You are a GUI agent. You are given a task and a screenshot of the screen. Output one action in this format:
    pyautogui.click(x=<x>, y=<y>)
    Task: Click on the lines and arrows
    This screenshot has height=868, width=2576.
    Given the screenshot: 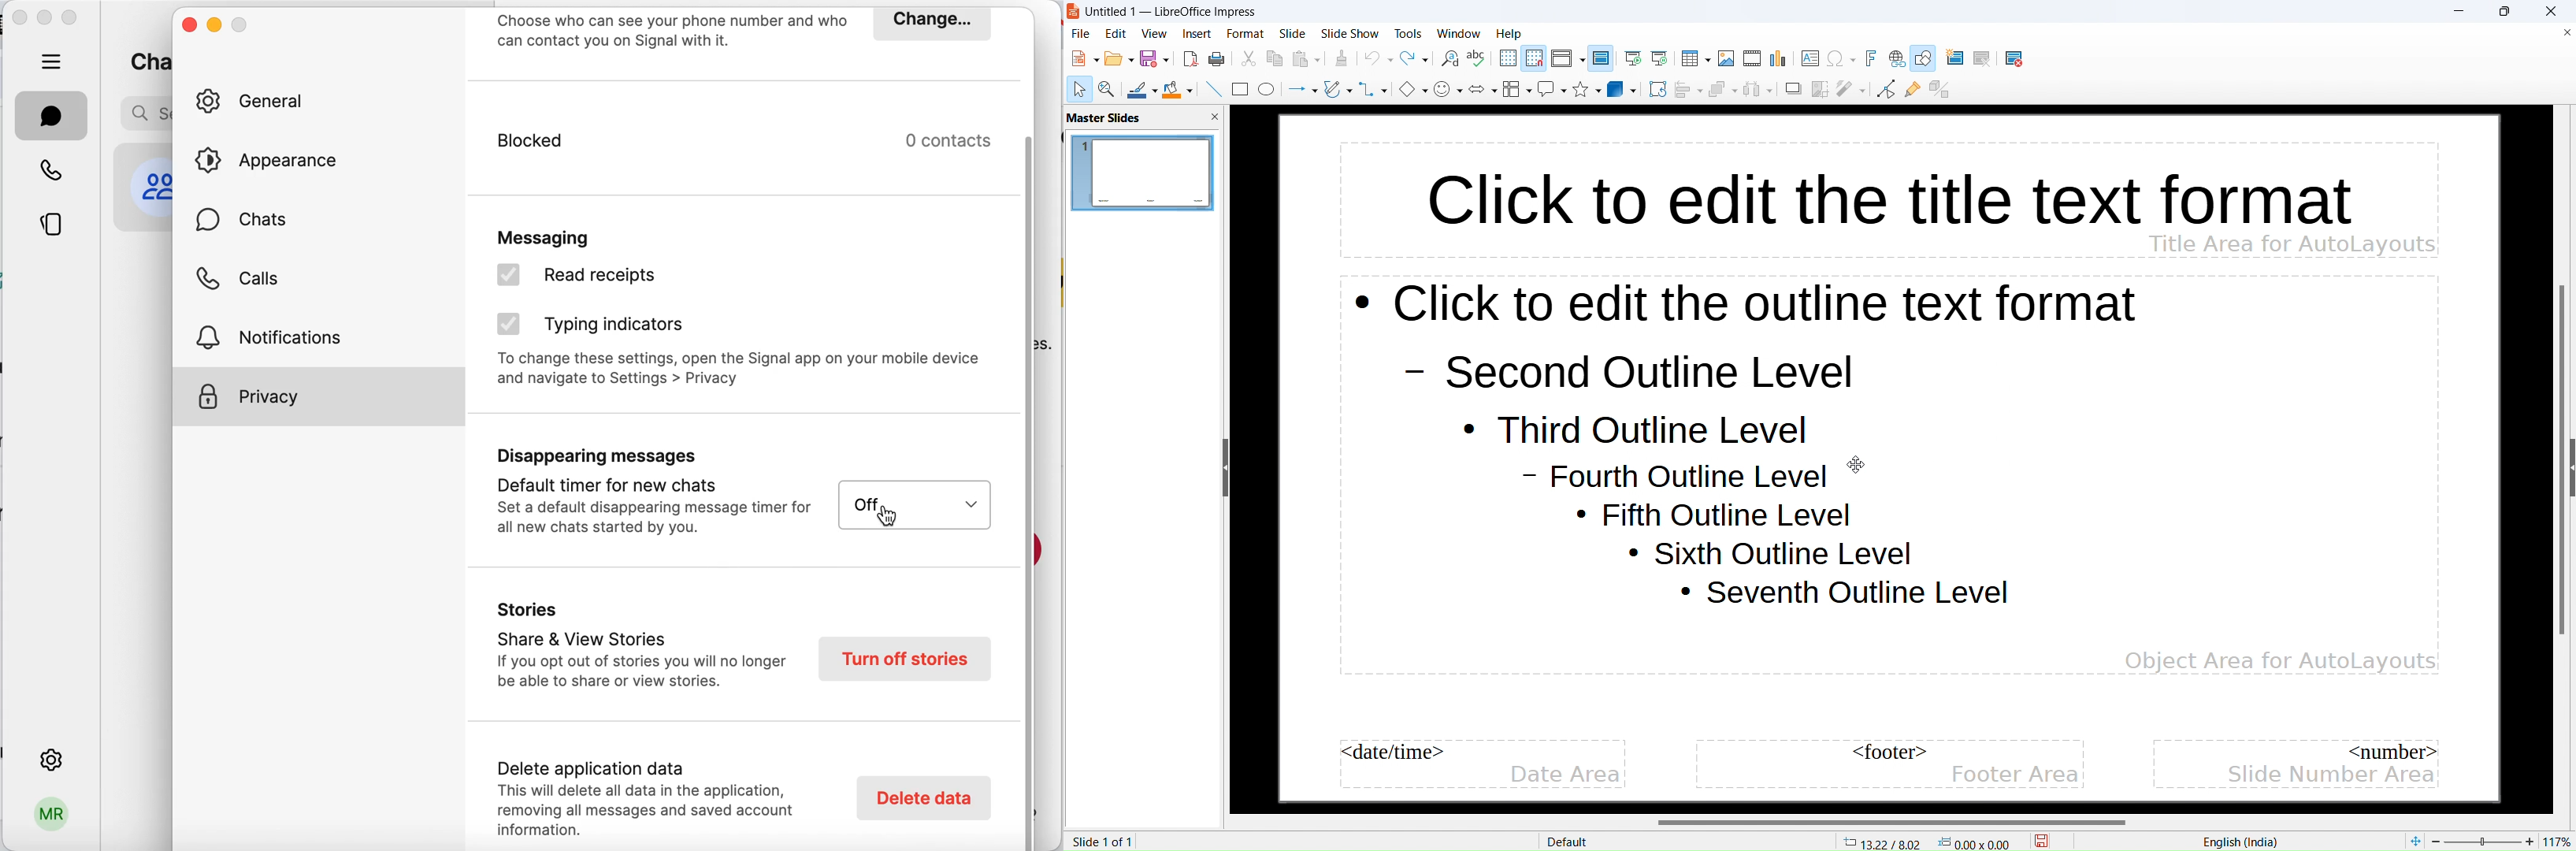 What is the action you would take?
    pyautogui.click(x=1302, y=90)
    